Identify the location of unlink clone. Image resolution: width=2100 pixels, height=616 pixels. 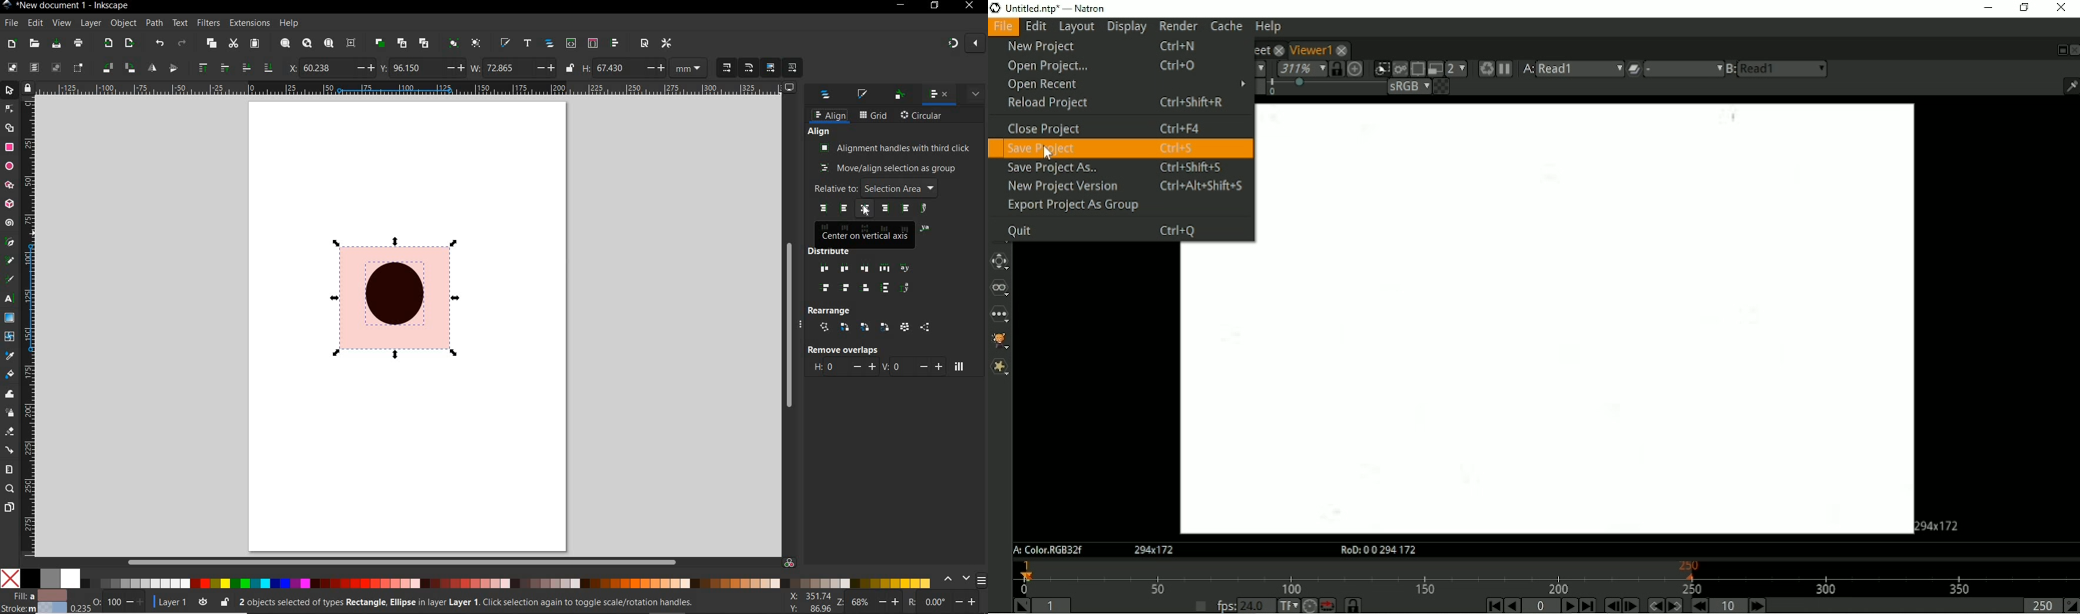
(426, 42).